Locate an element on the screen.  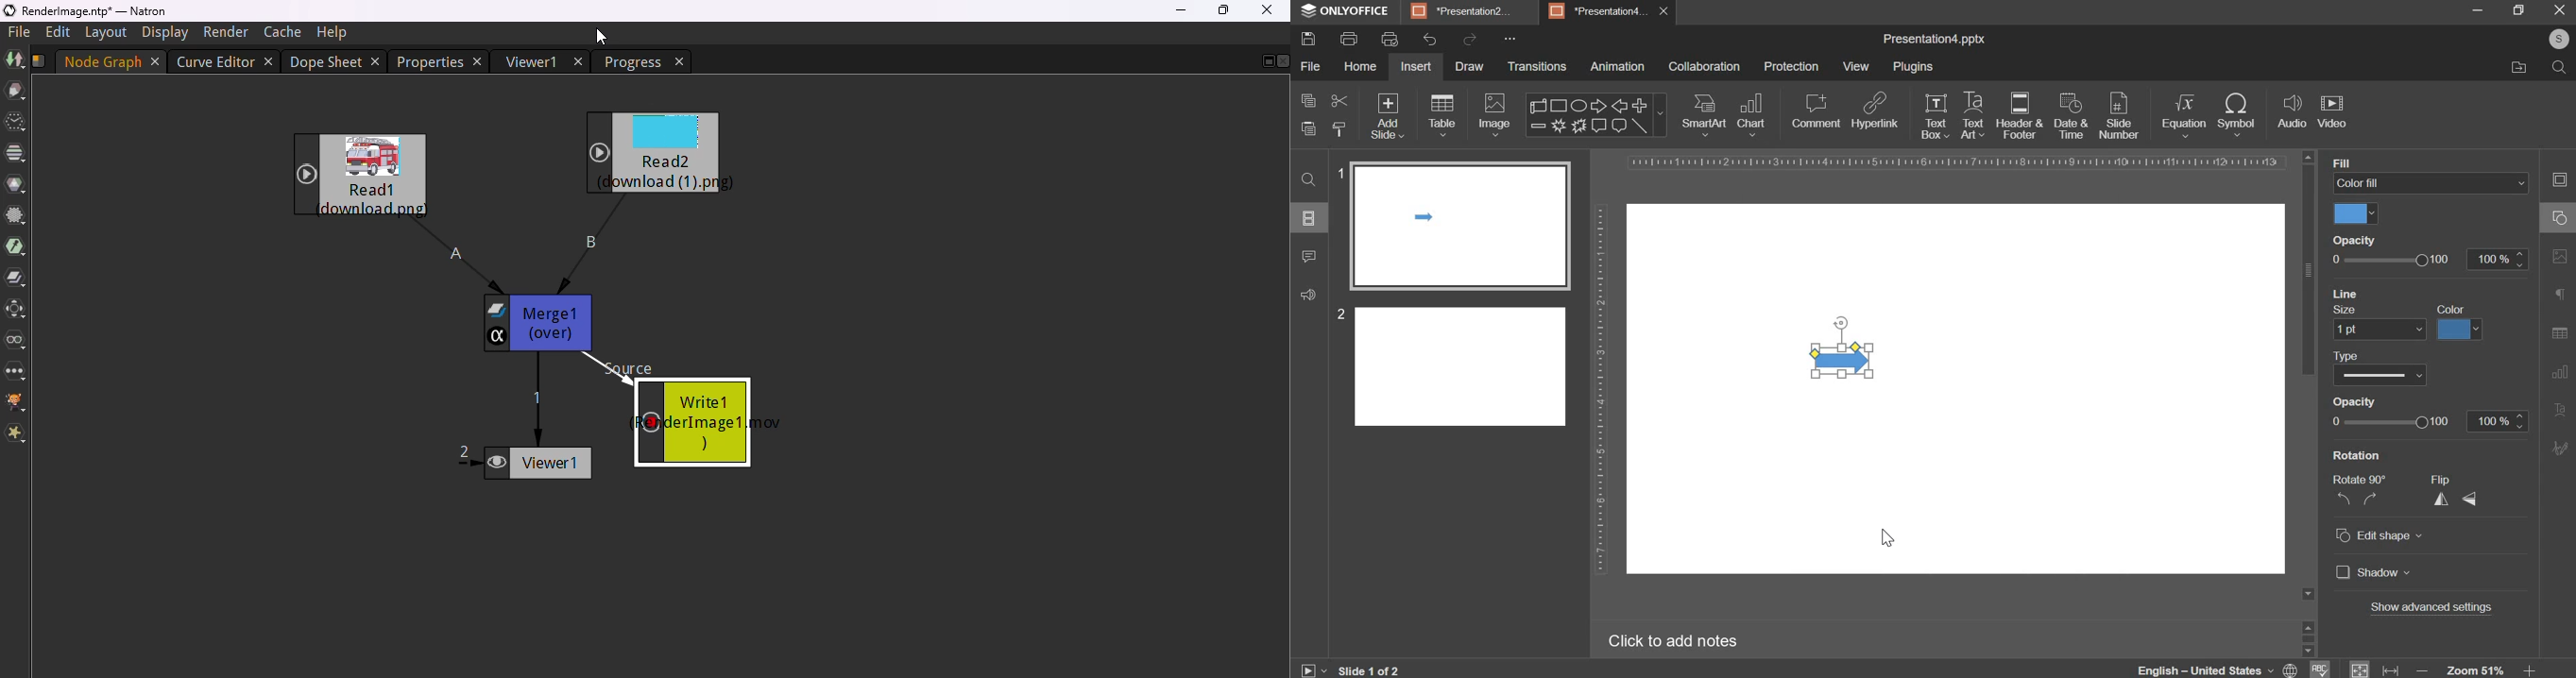
copy is located at coordinates (1308, 100).